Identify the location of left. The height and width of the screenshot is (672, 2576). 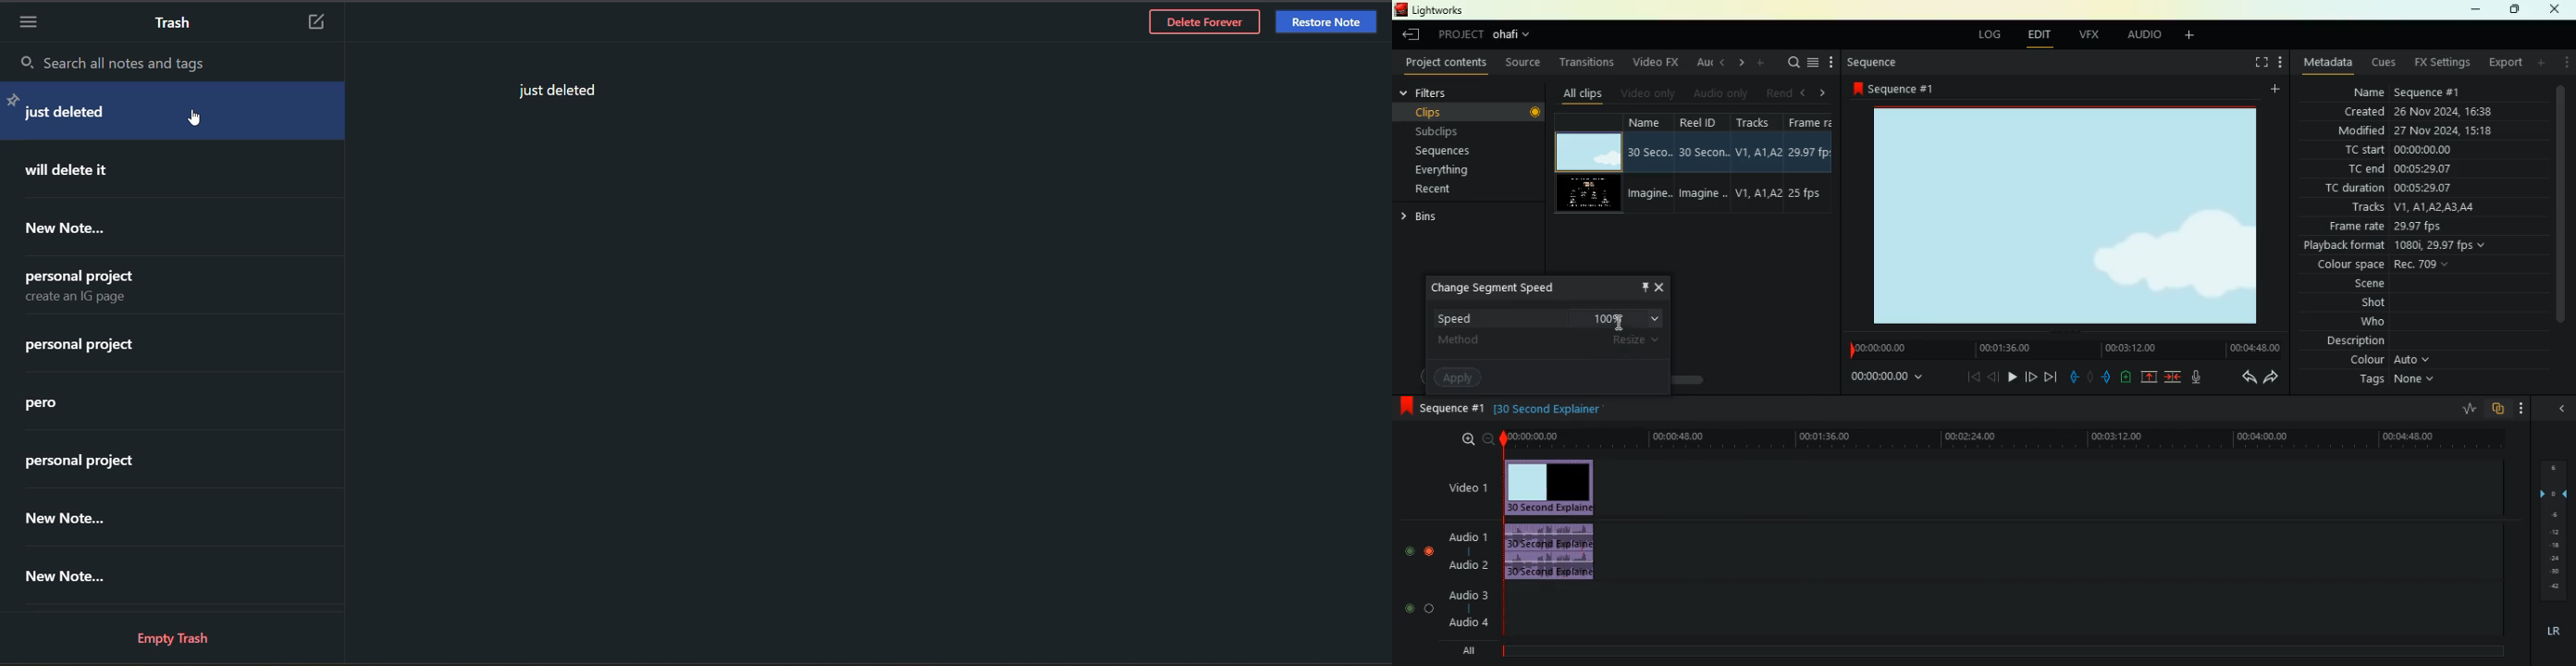
(1723, 61).